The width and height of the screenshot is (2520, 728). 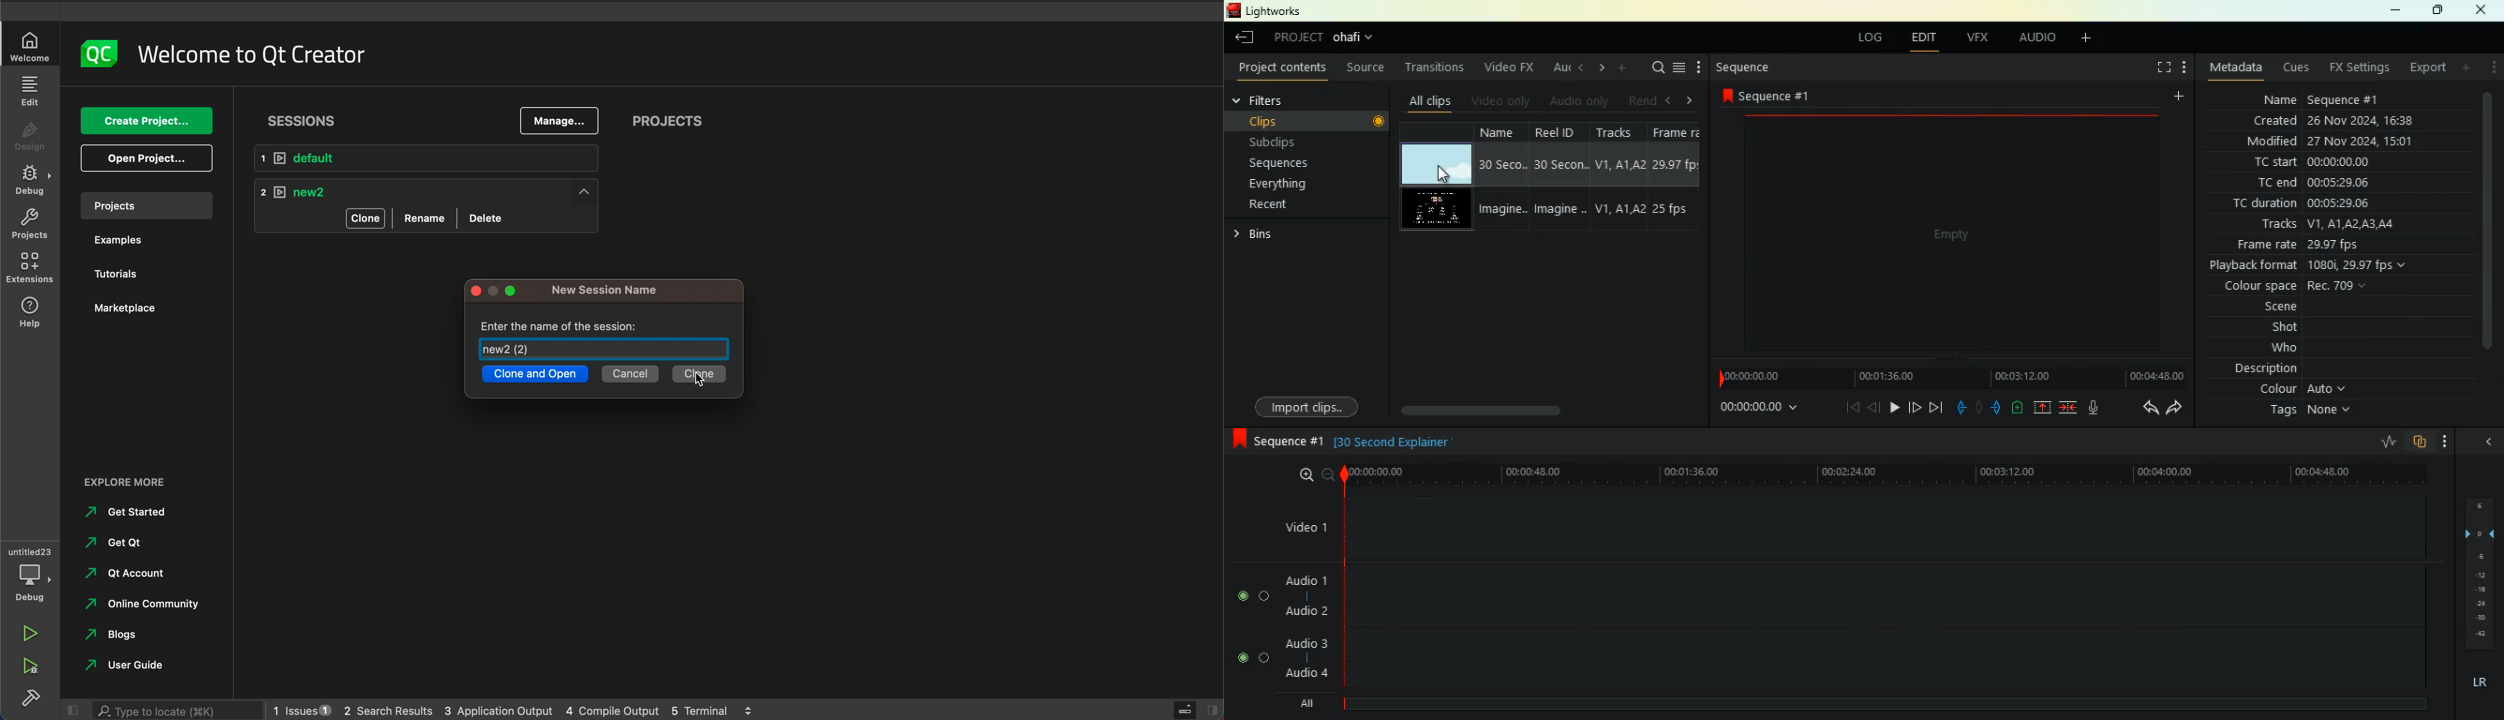 What do you see at coordinates (1243, 596) in the screenshot?
I see `toggle` at bounding box center [1243, 596].